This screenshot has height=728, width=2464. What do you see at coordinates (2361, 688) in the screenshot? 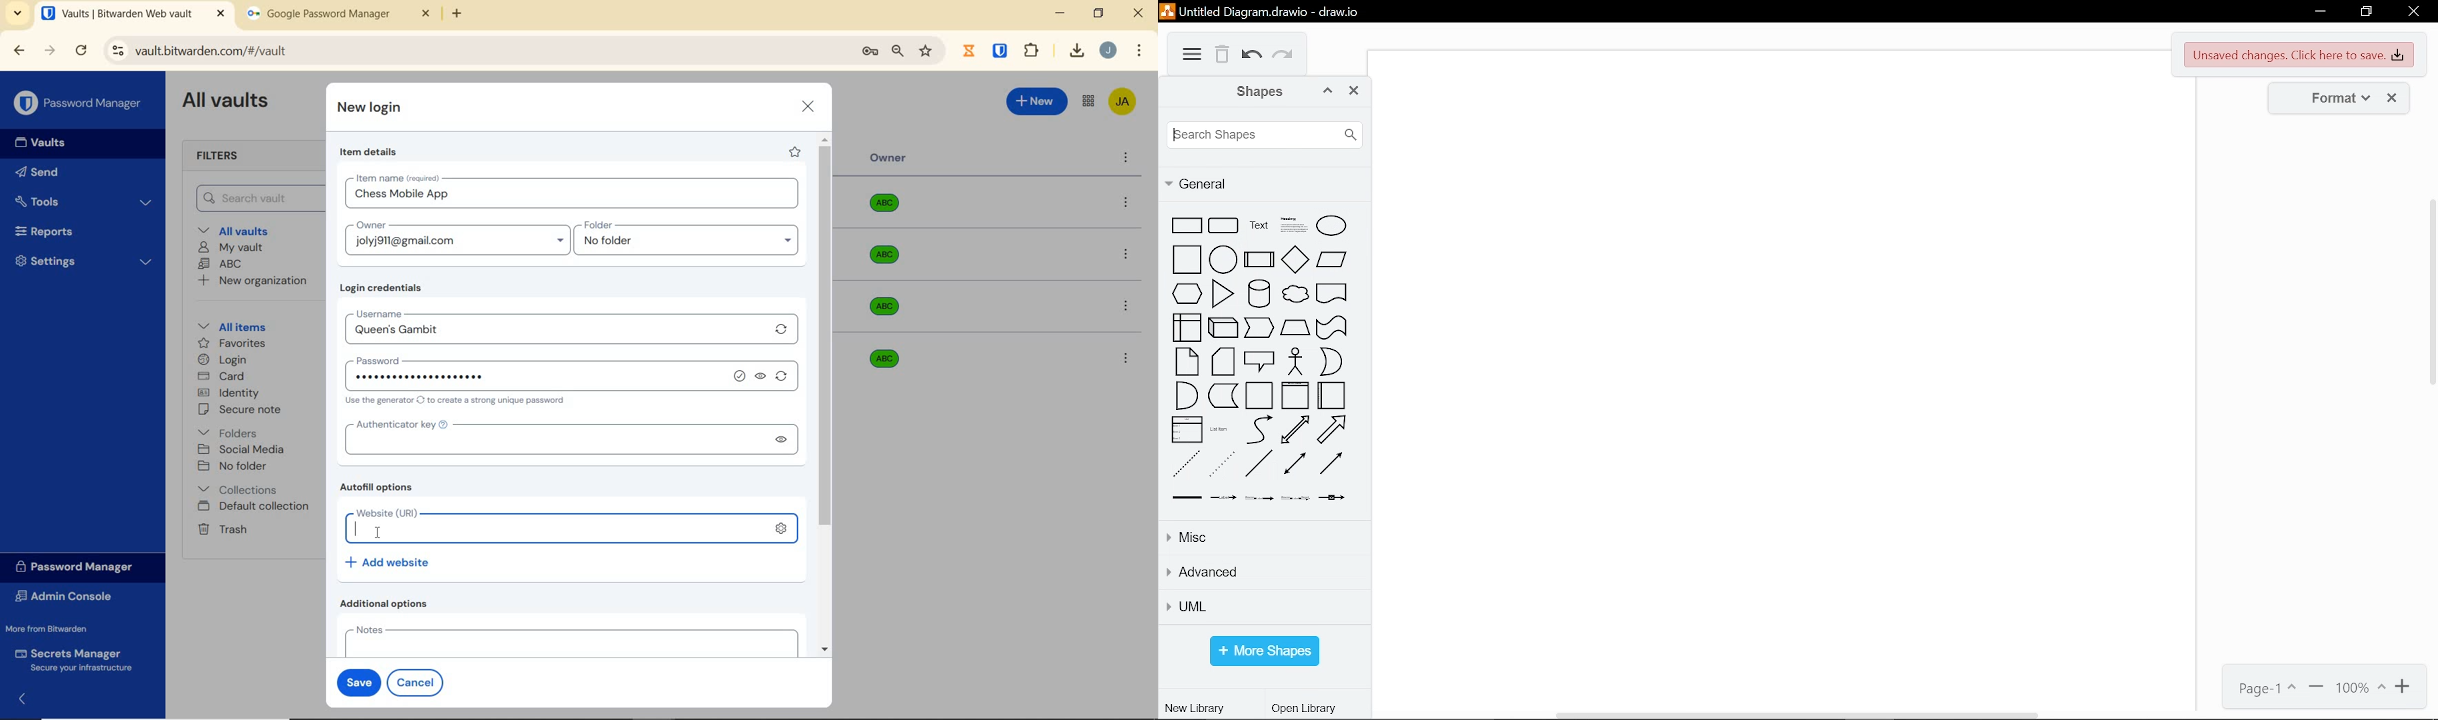
I see `100%` at bounding box center [2361, 688].